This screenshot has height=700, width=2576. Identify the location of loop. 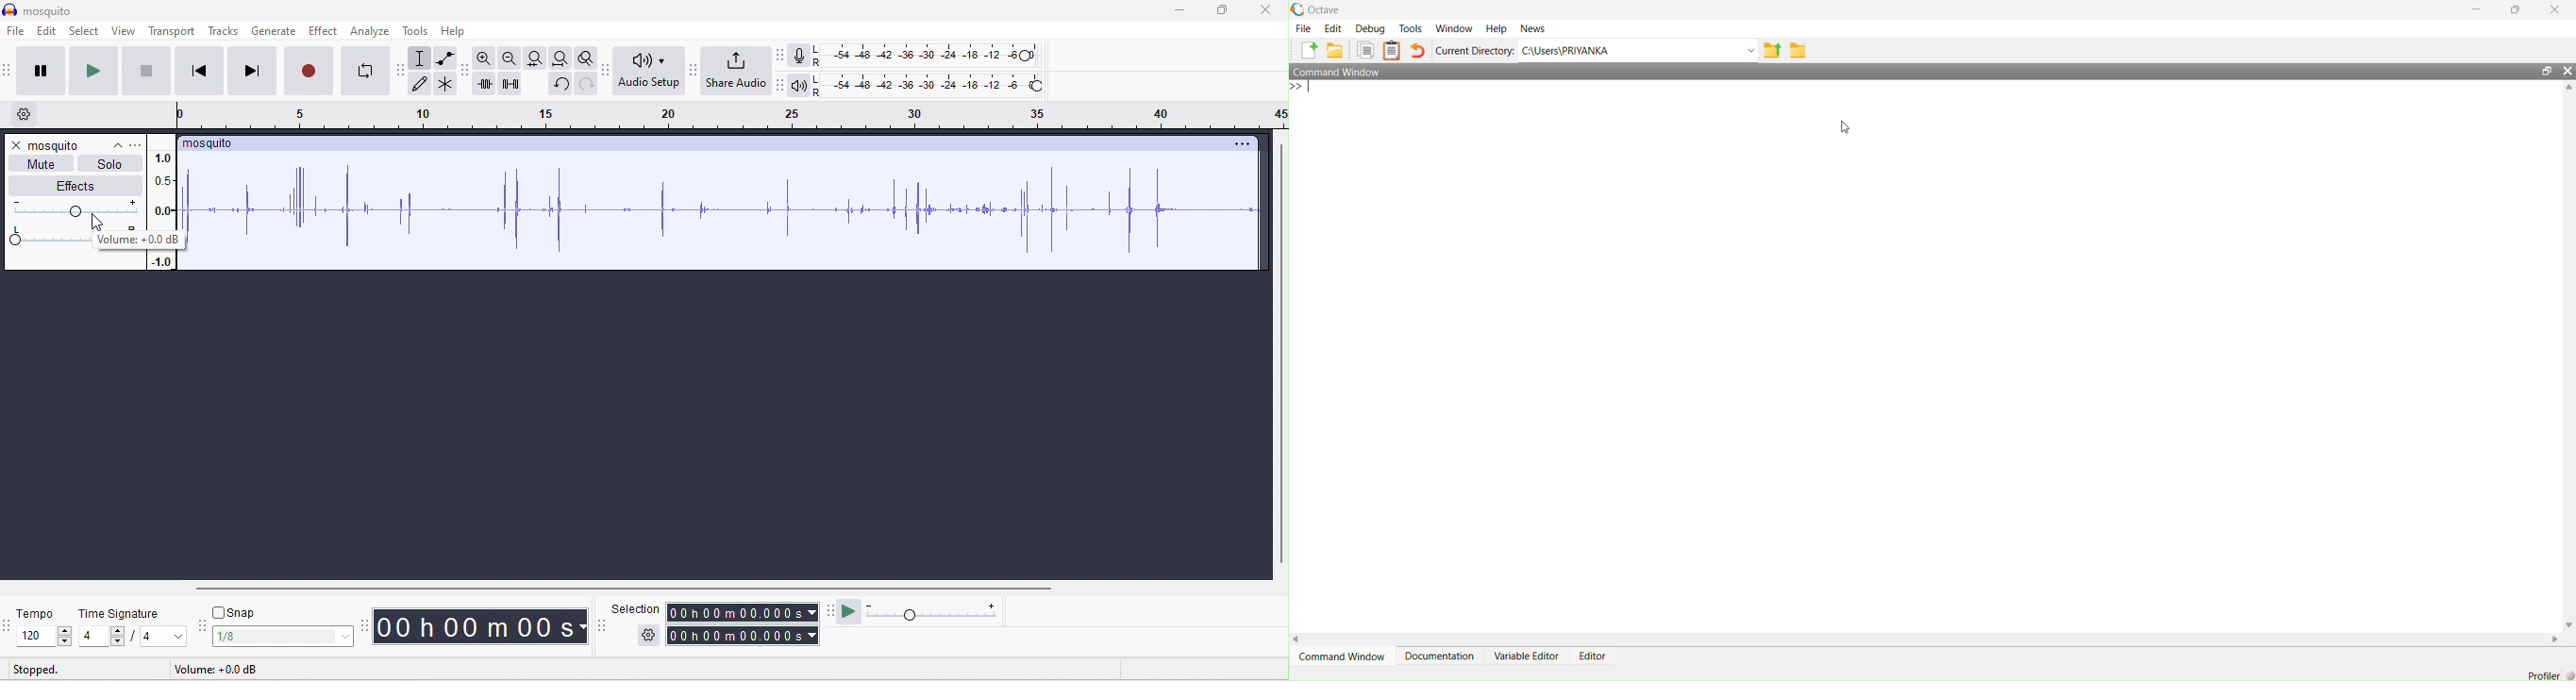
(366, 70).